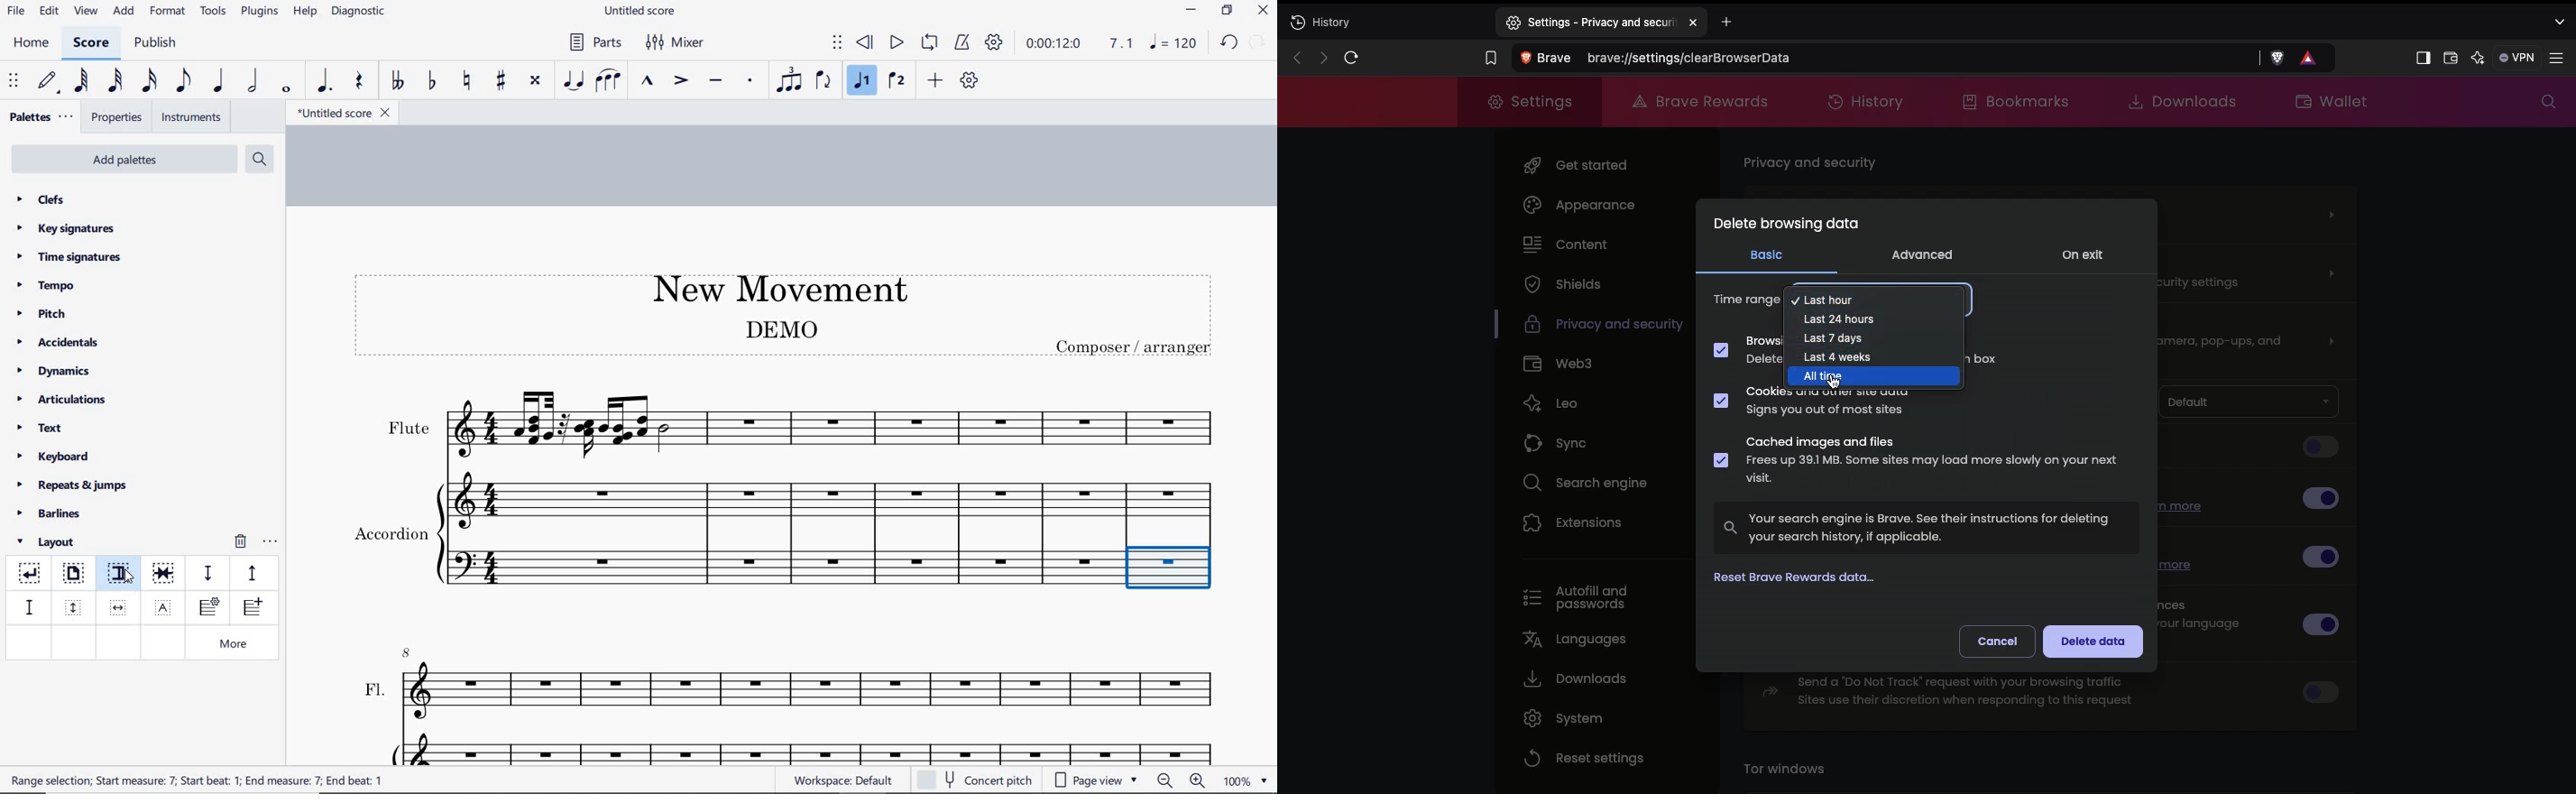  Describe the element at coordinates (114, 81) in the screenshot. I see `32nd note` at that location.